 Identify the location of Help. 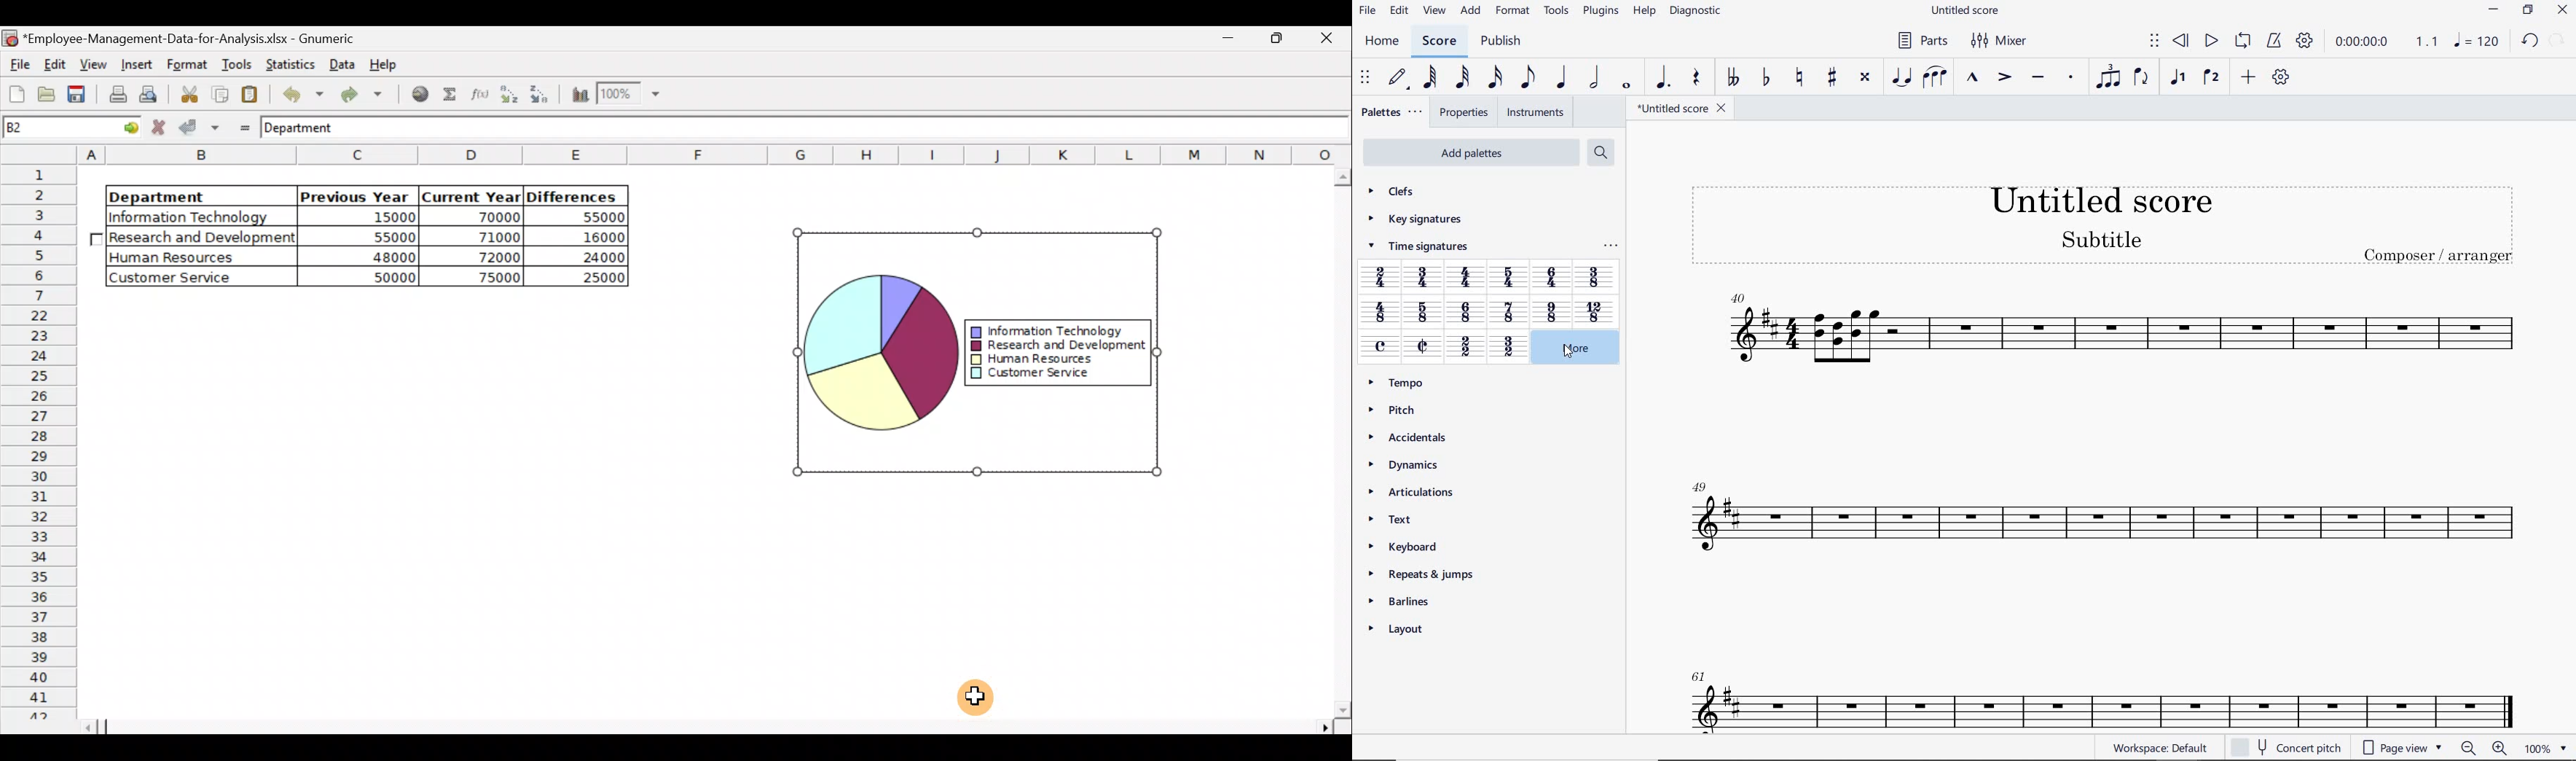
(386, 68).